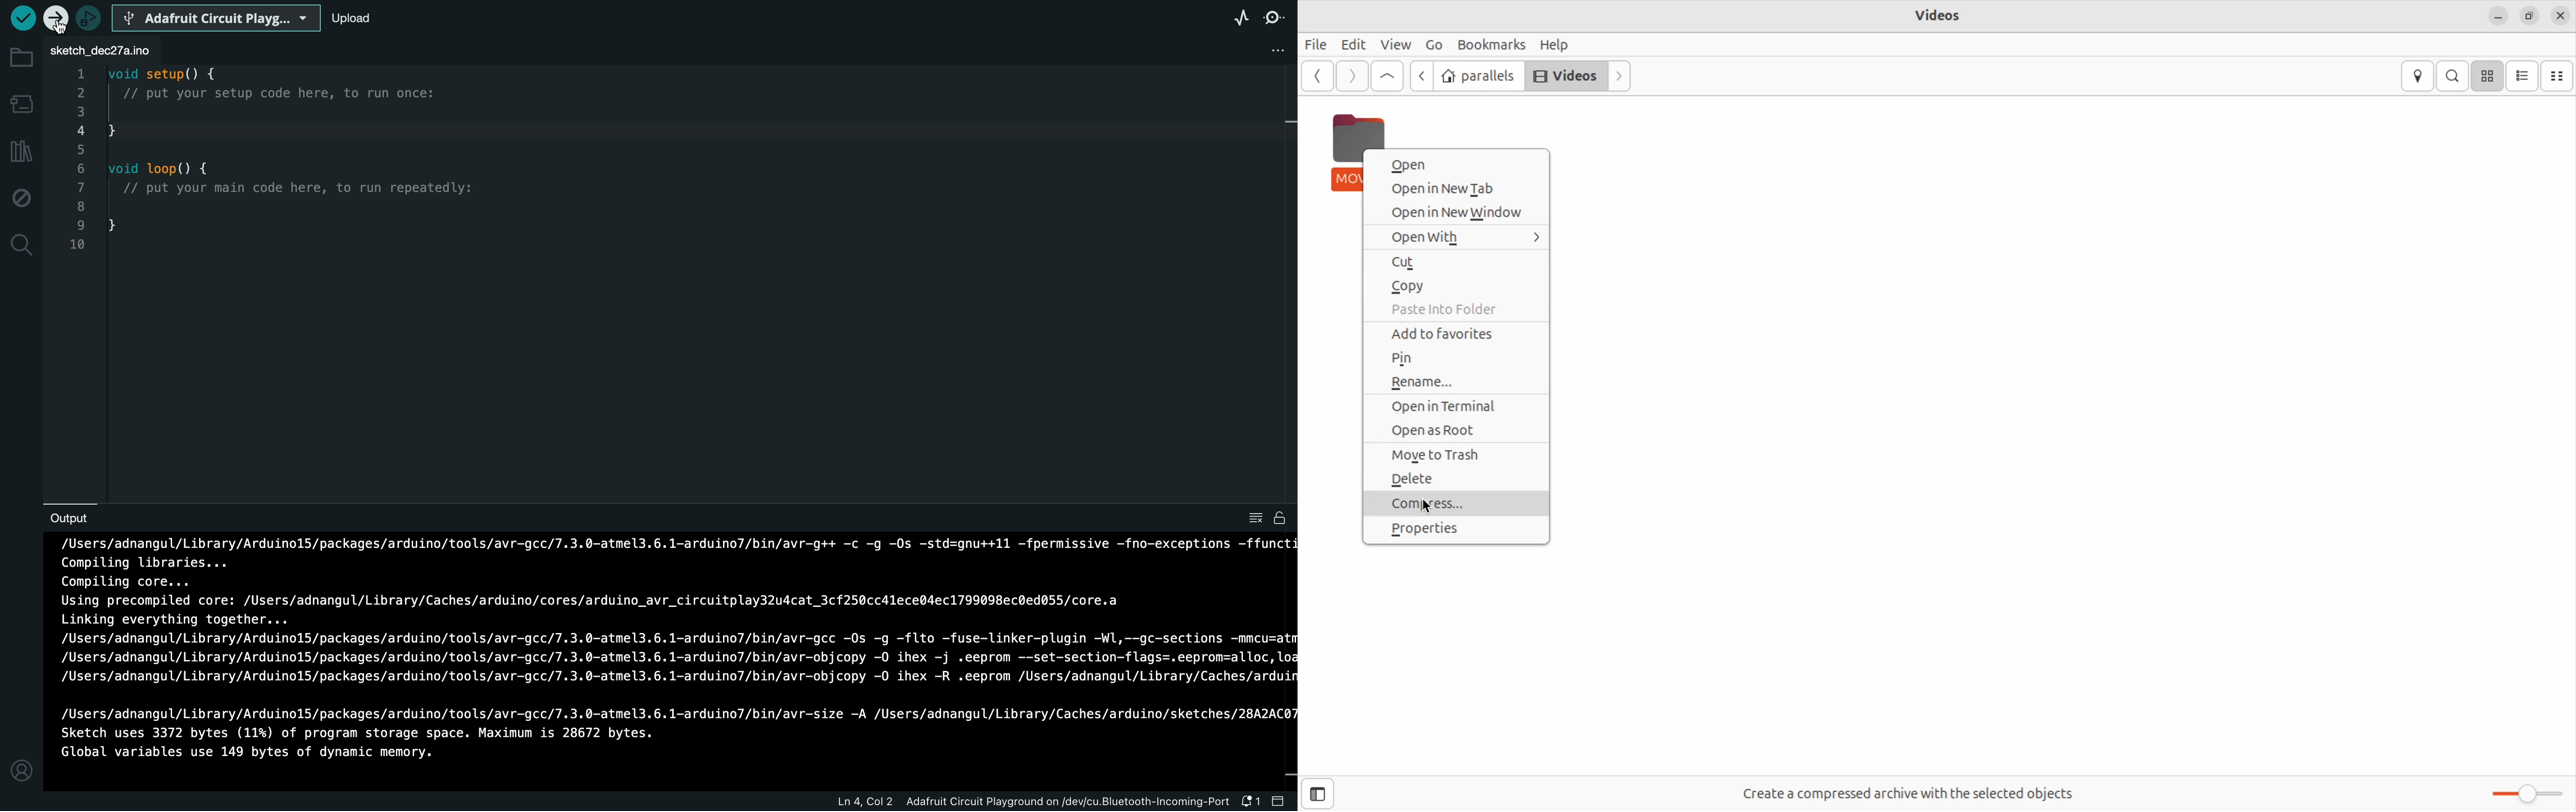 This screenshot has height=812, width=2576. I want to click on resize, so click(2528, 15).